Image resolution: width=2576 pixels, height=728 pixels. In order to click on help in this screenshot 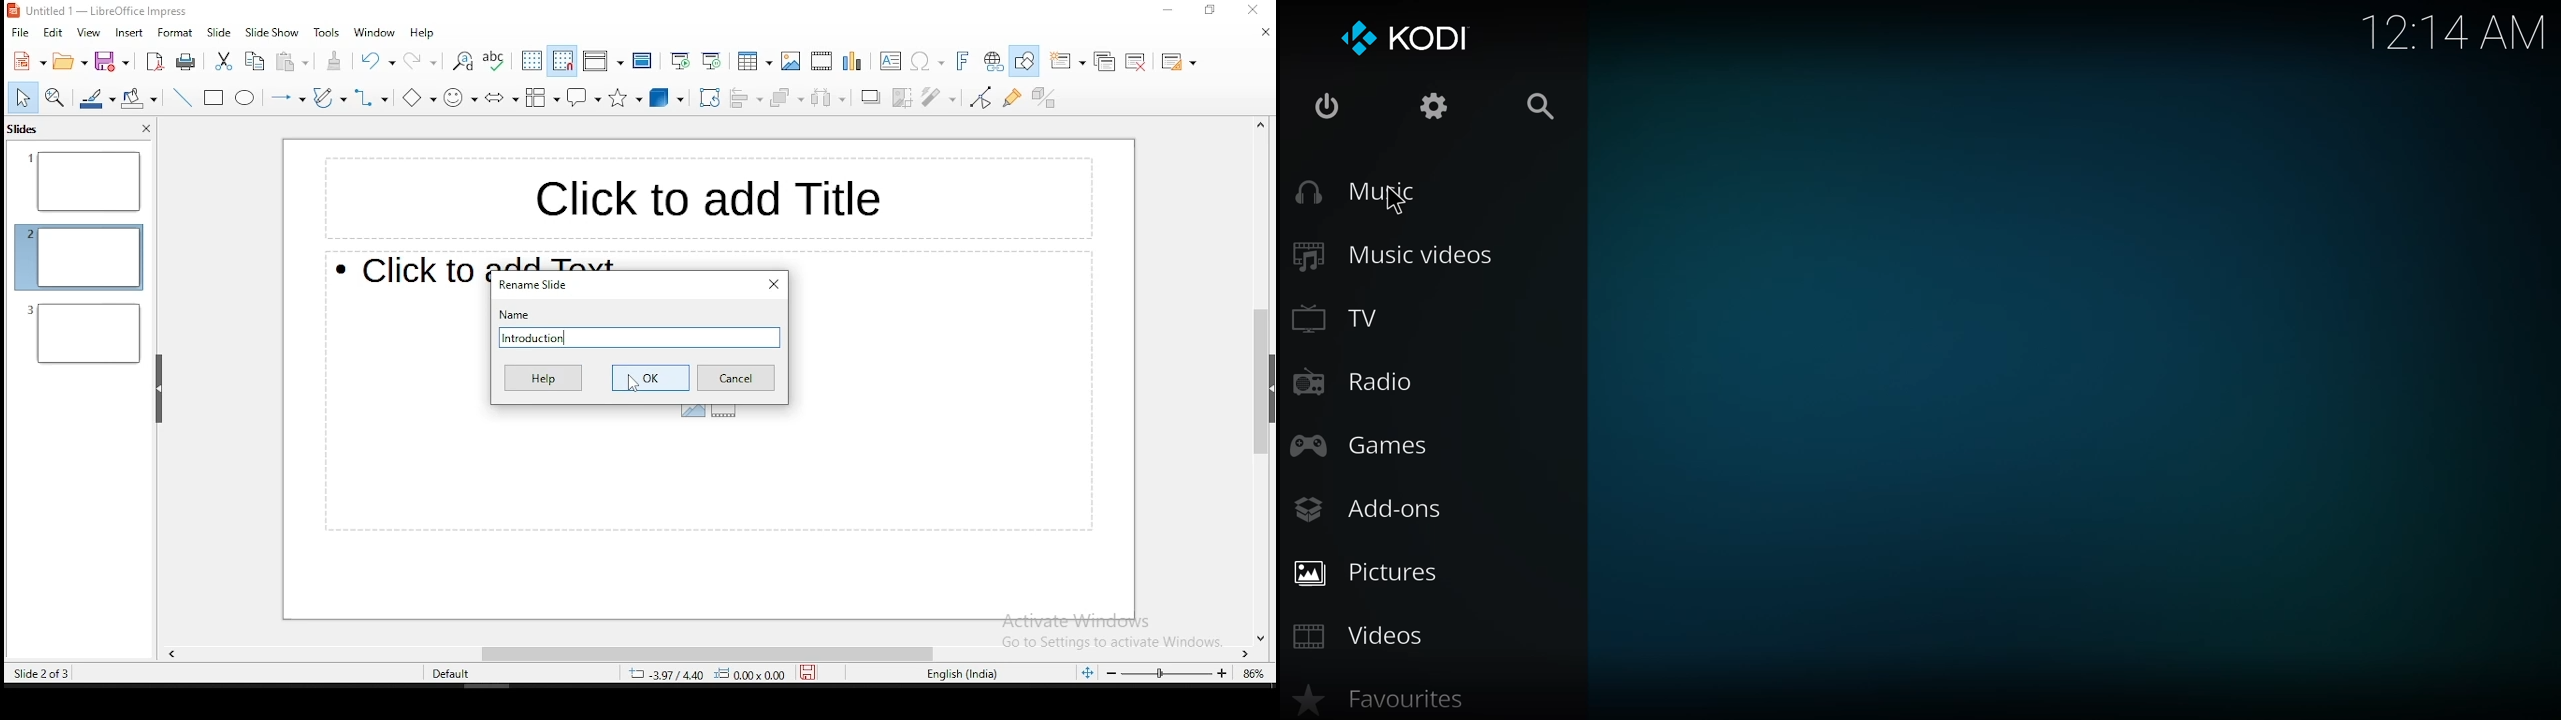, I will do `click(541, 378)`.